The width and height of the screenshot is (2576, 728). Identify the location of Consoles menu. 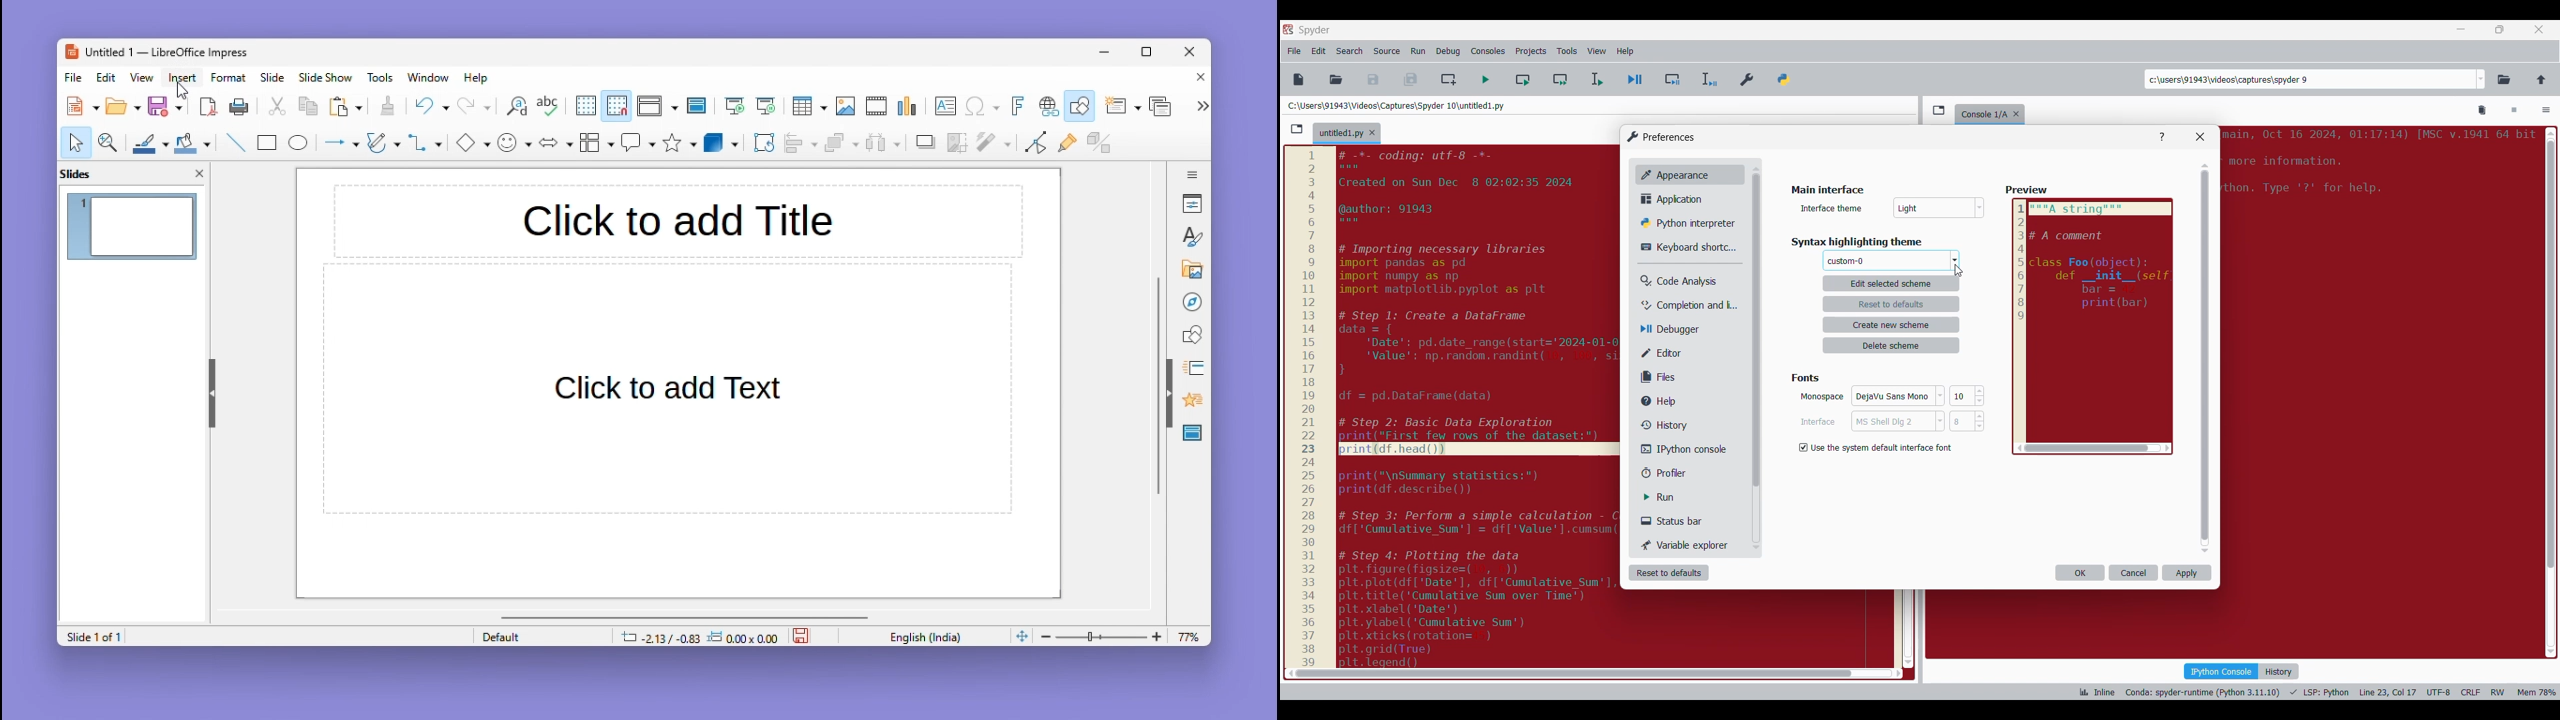
(1488, 51).